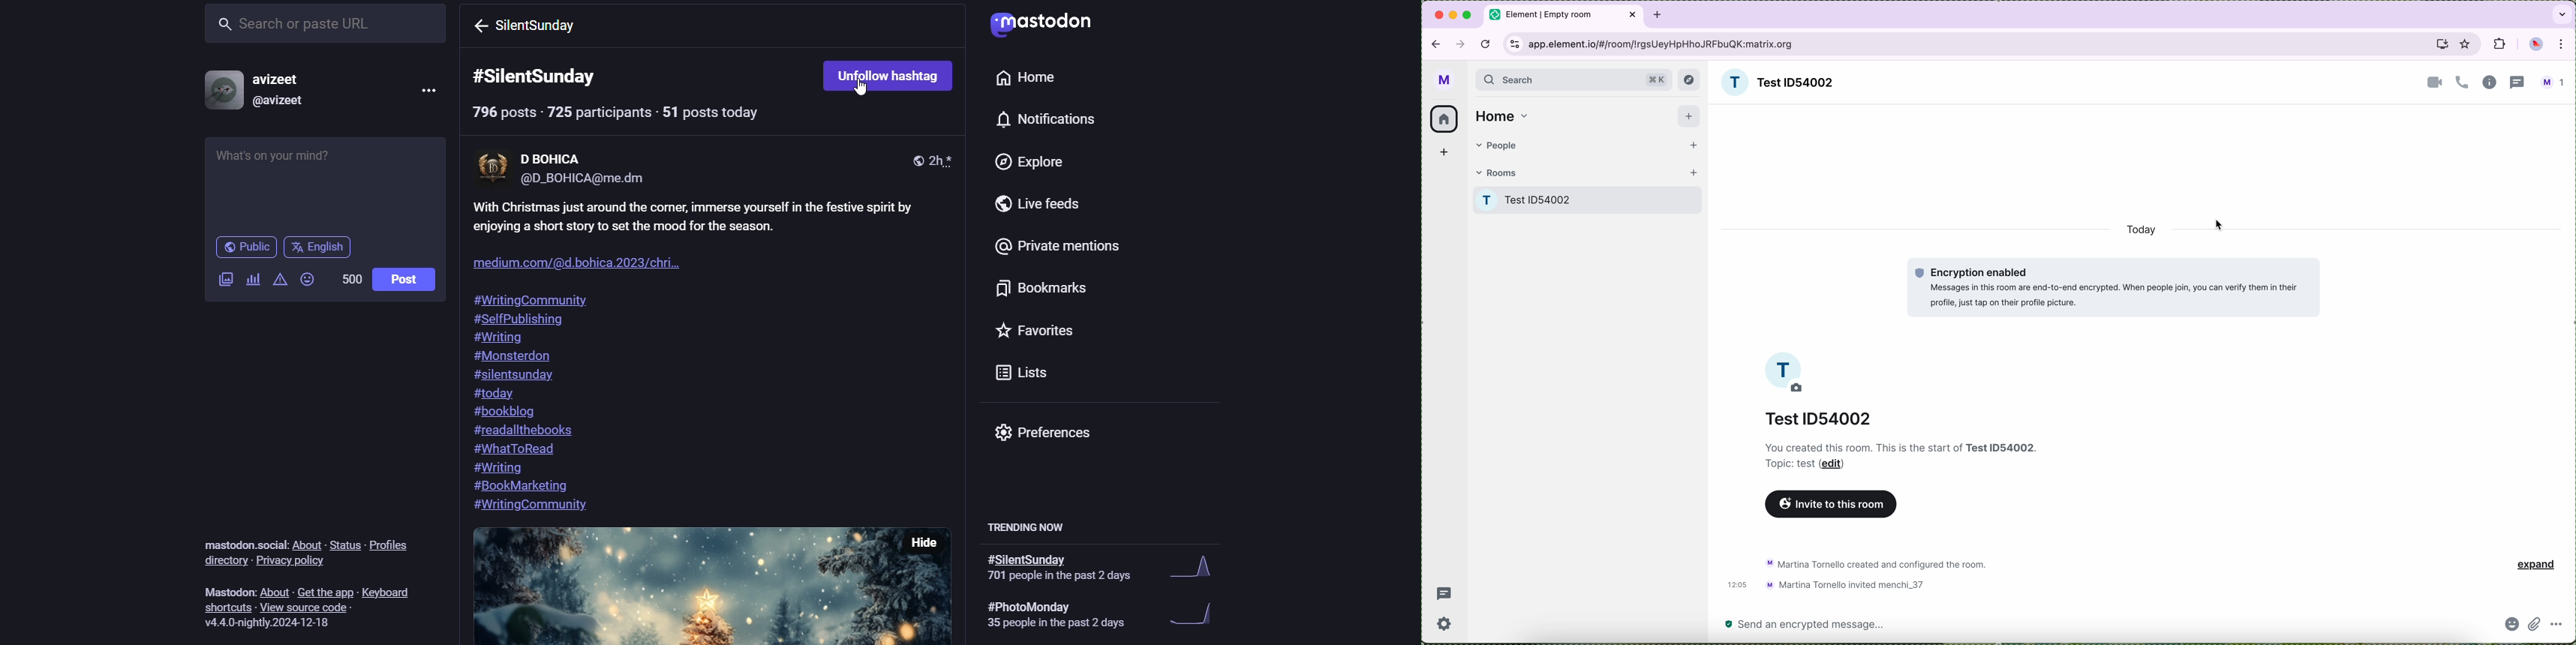 This screenshot has width=2576, height=672. I want to click on notification, so click(1041, 120).